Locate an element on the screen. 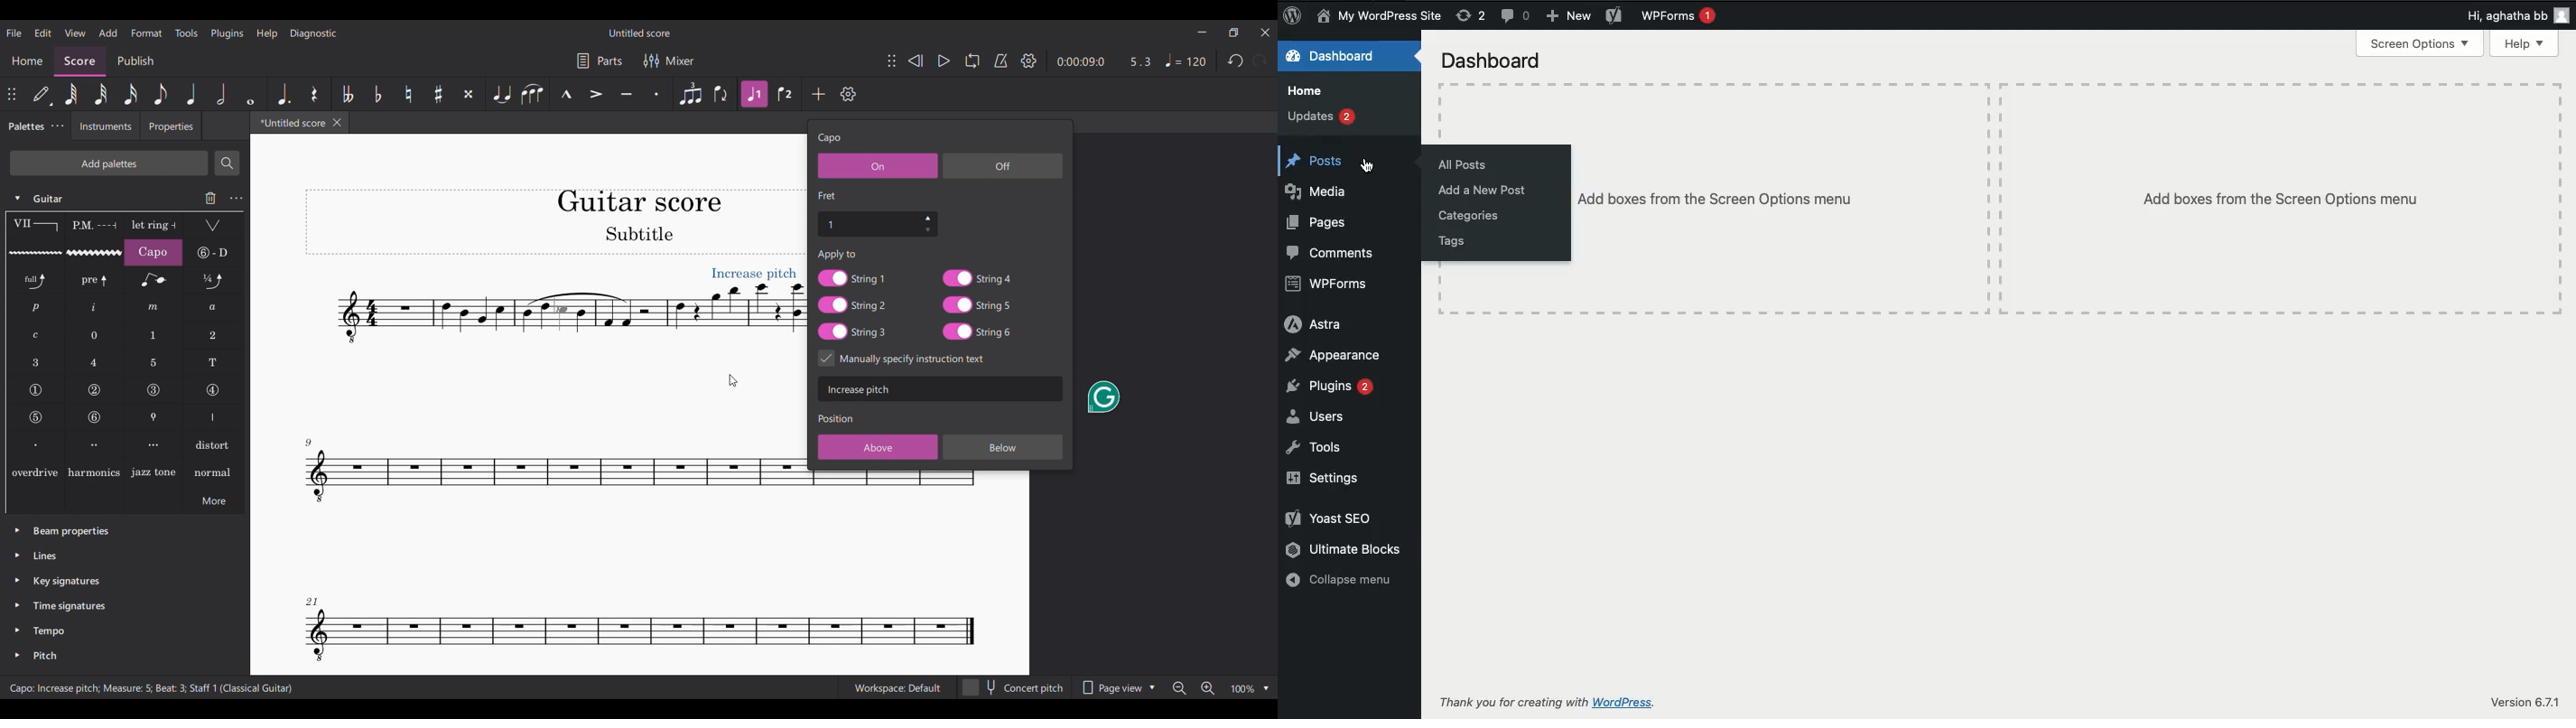  Guitar settings is located at coordinates (236, 198).